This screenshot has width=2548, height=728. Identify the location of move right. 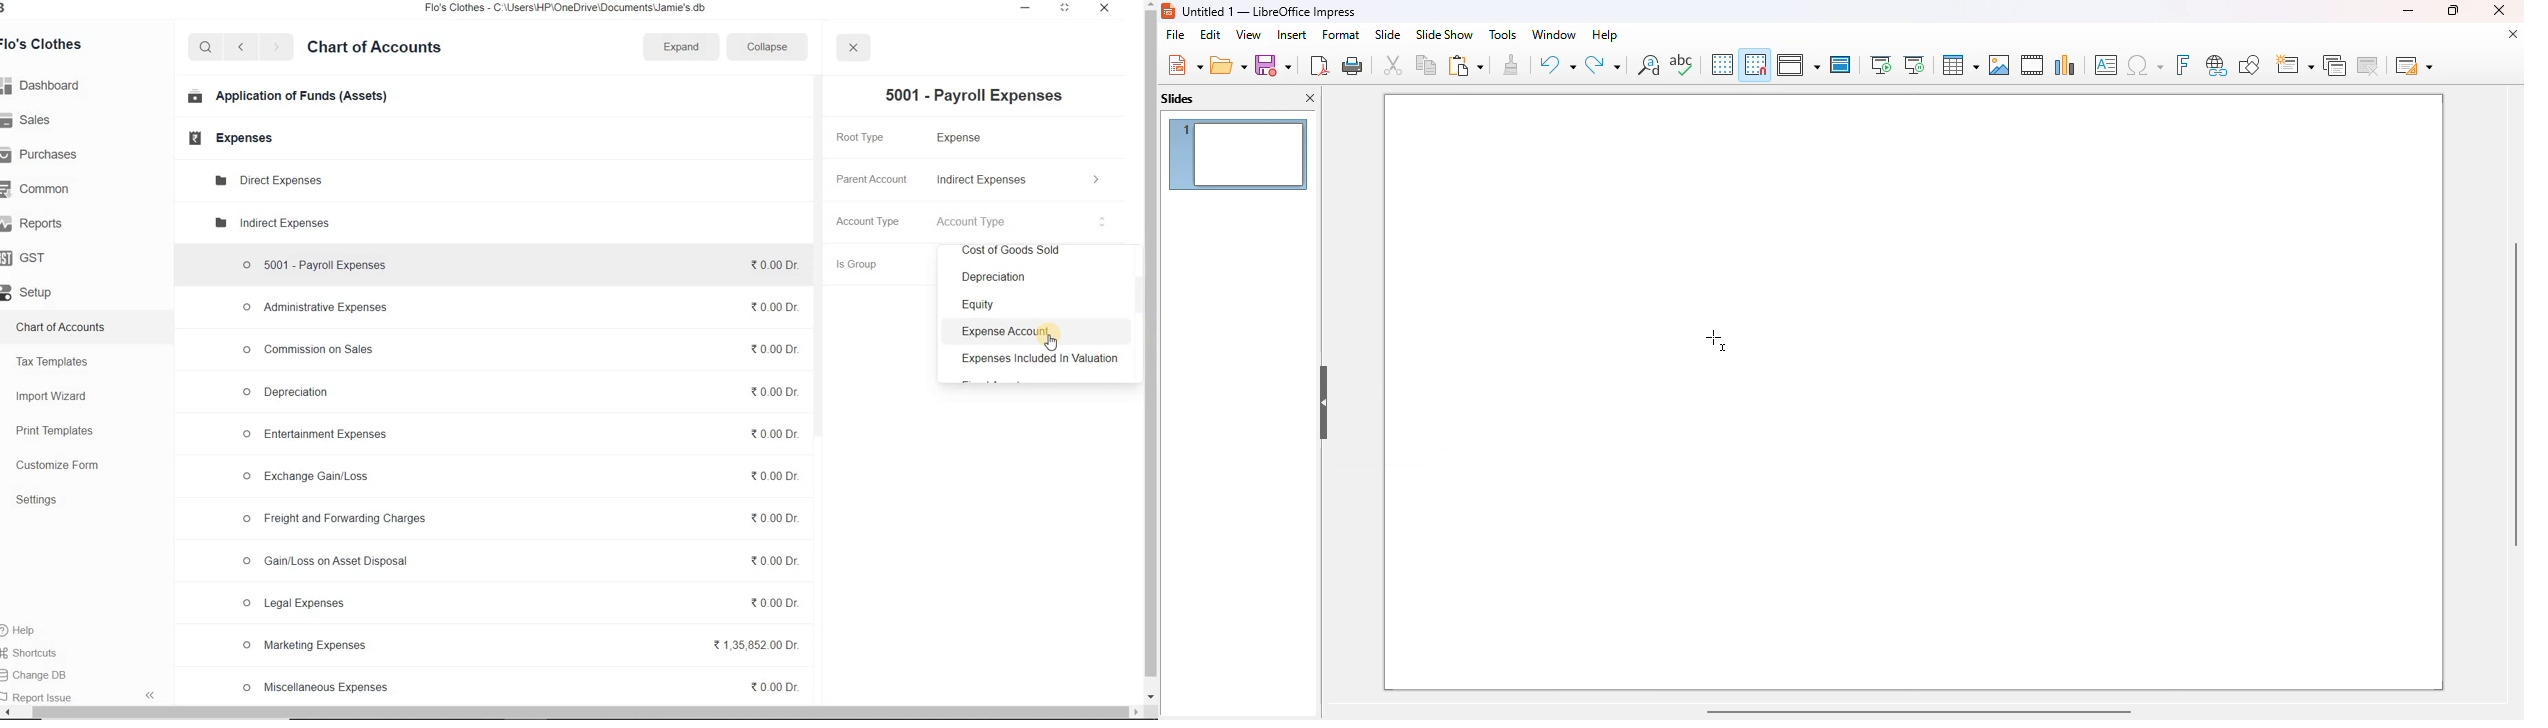
(1135, 713).